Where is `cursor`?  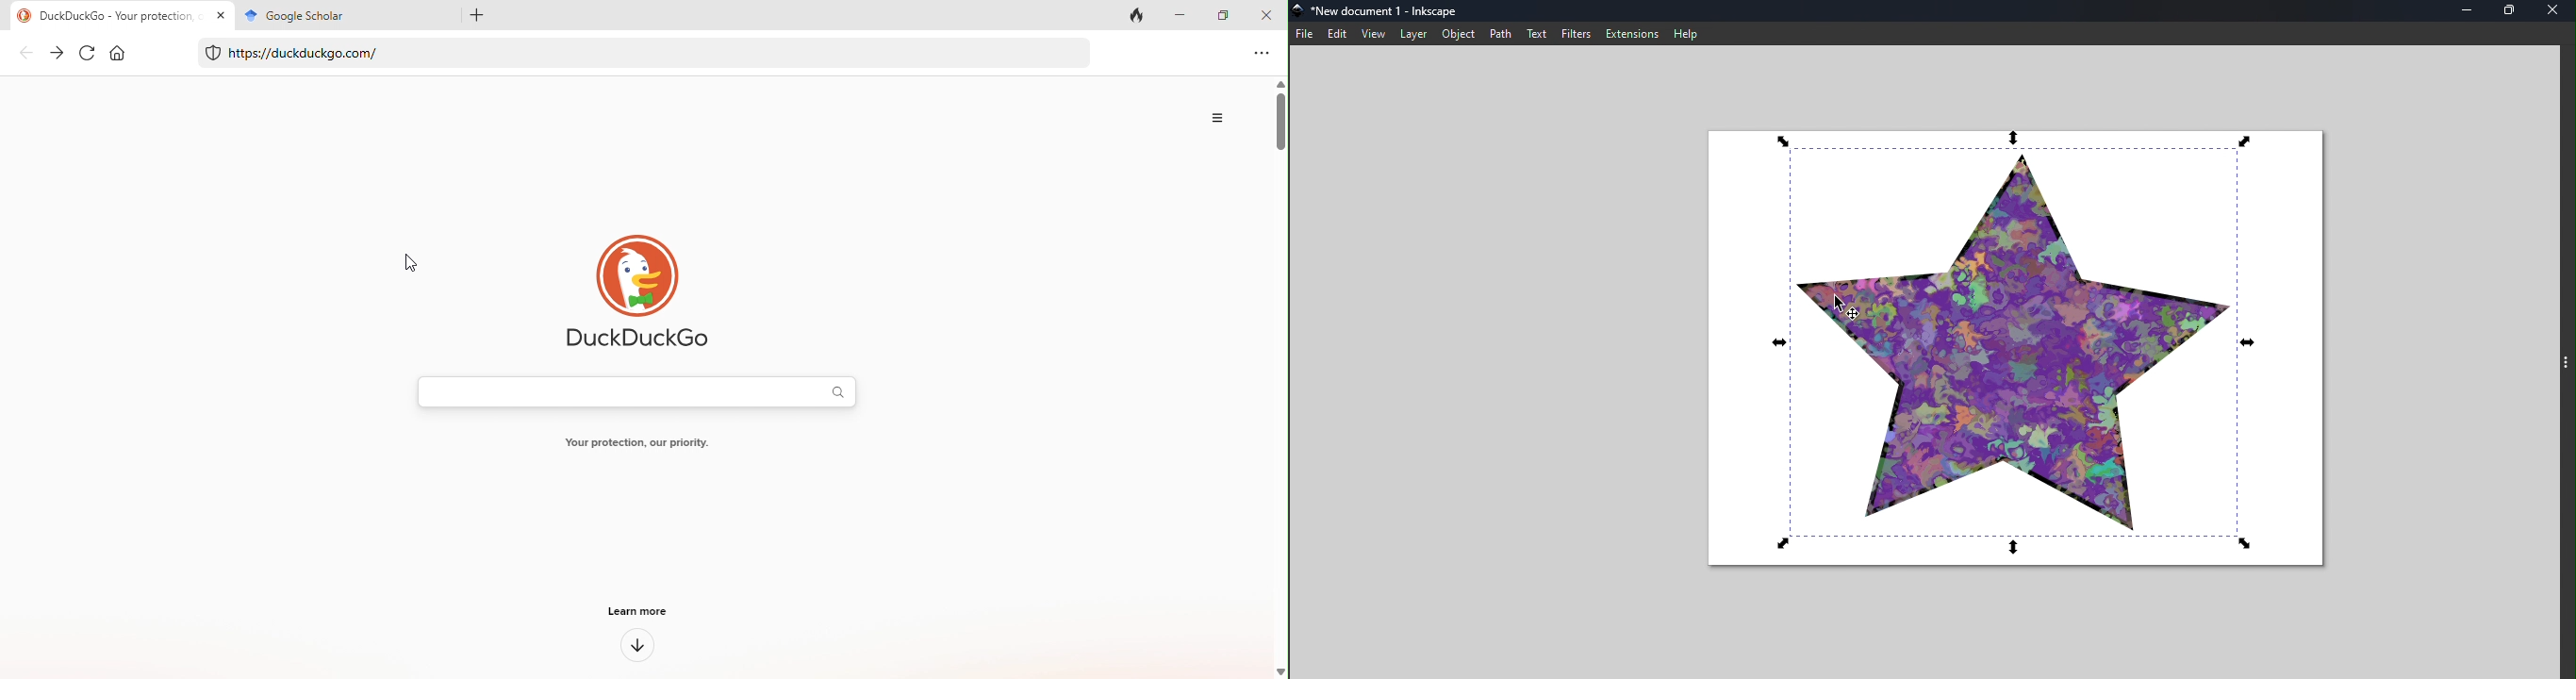
cursor is located at coordinates (1844, 306).